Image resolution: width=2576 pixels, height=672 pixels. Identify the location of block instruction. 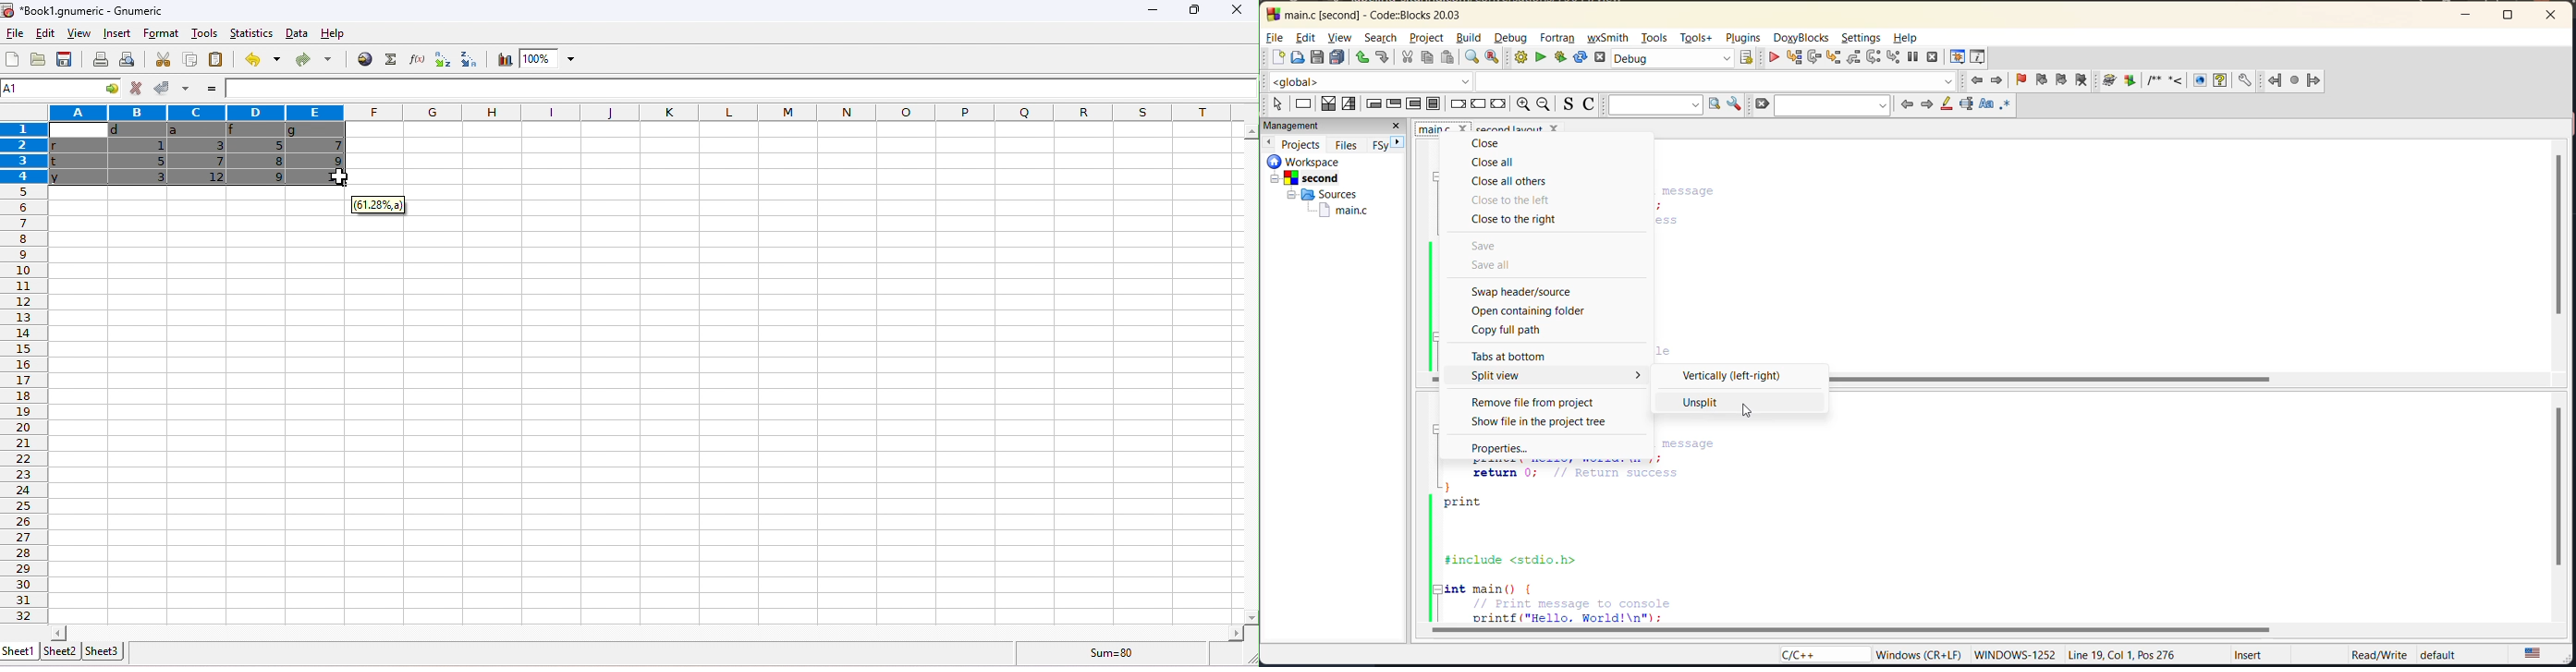
(1434, 104).